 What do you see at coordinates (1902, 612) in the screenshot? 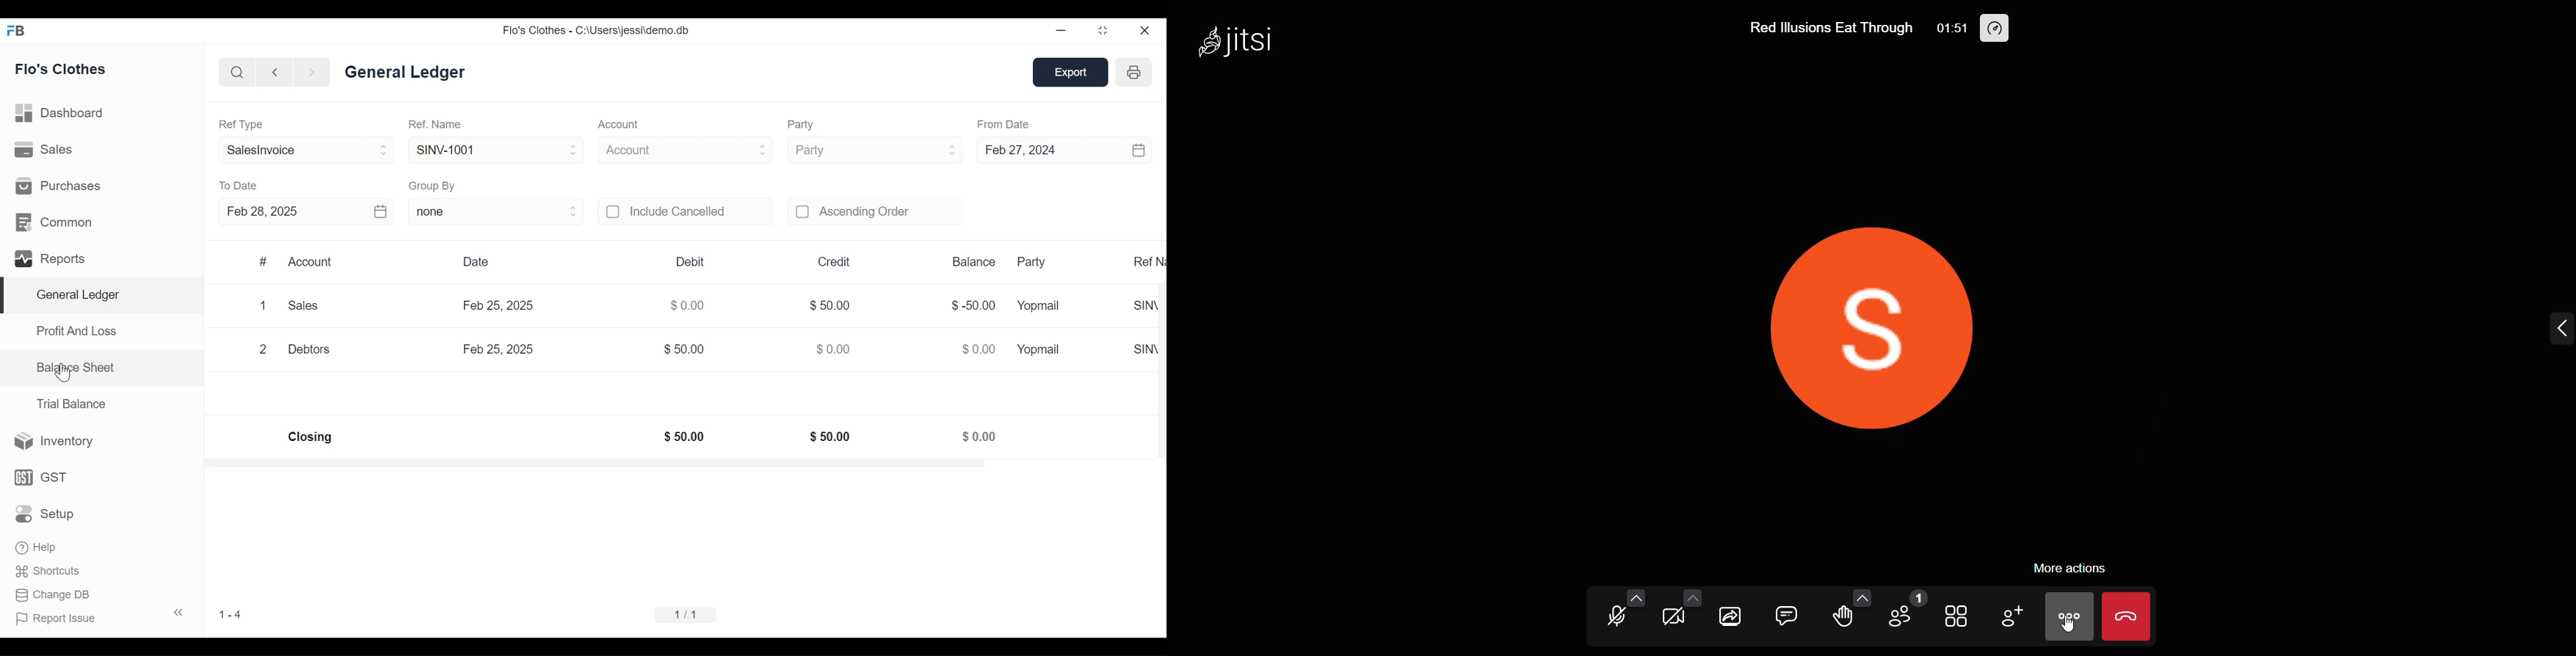
I see `participants` at bounding box center [1902, 612].